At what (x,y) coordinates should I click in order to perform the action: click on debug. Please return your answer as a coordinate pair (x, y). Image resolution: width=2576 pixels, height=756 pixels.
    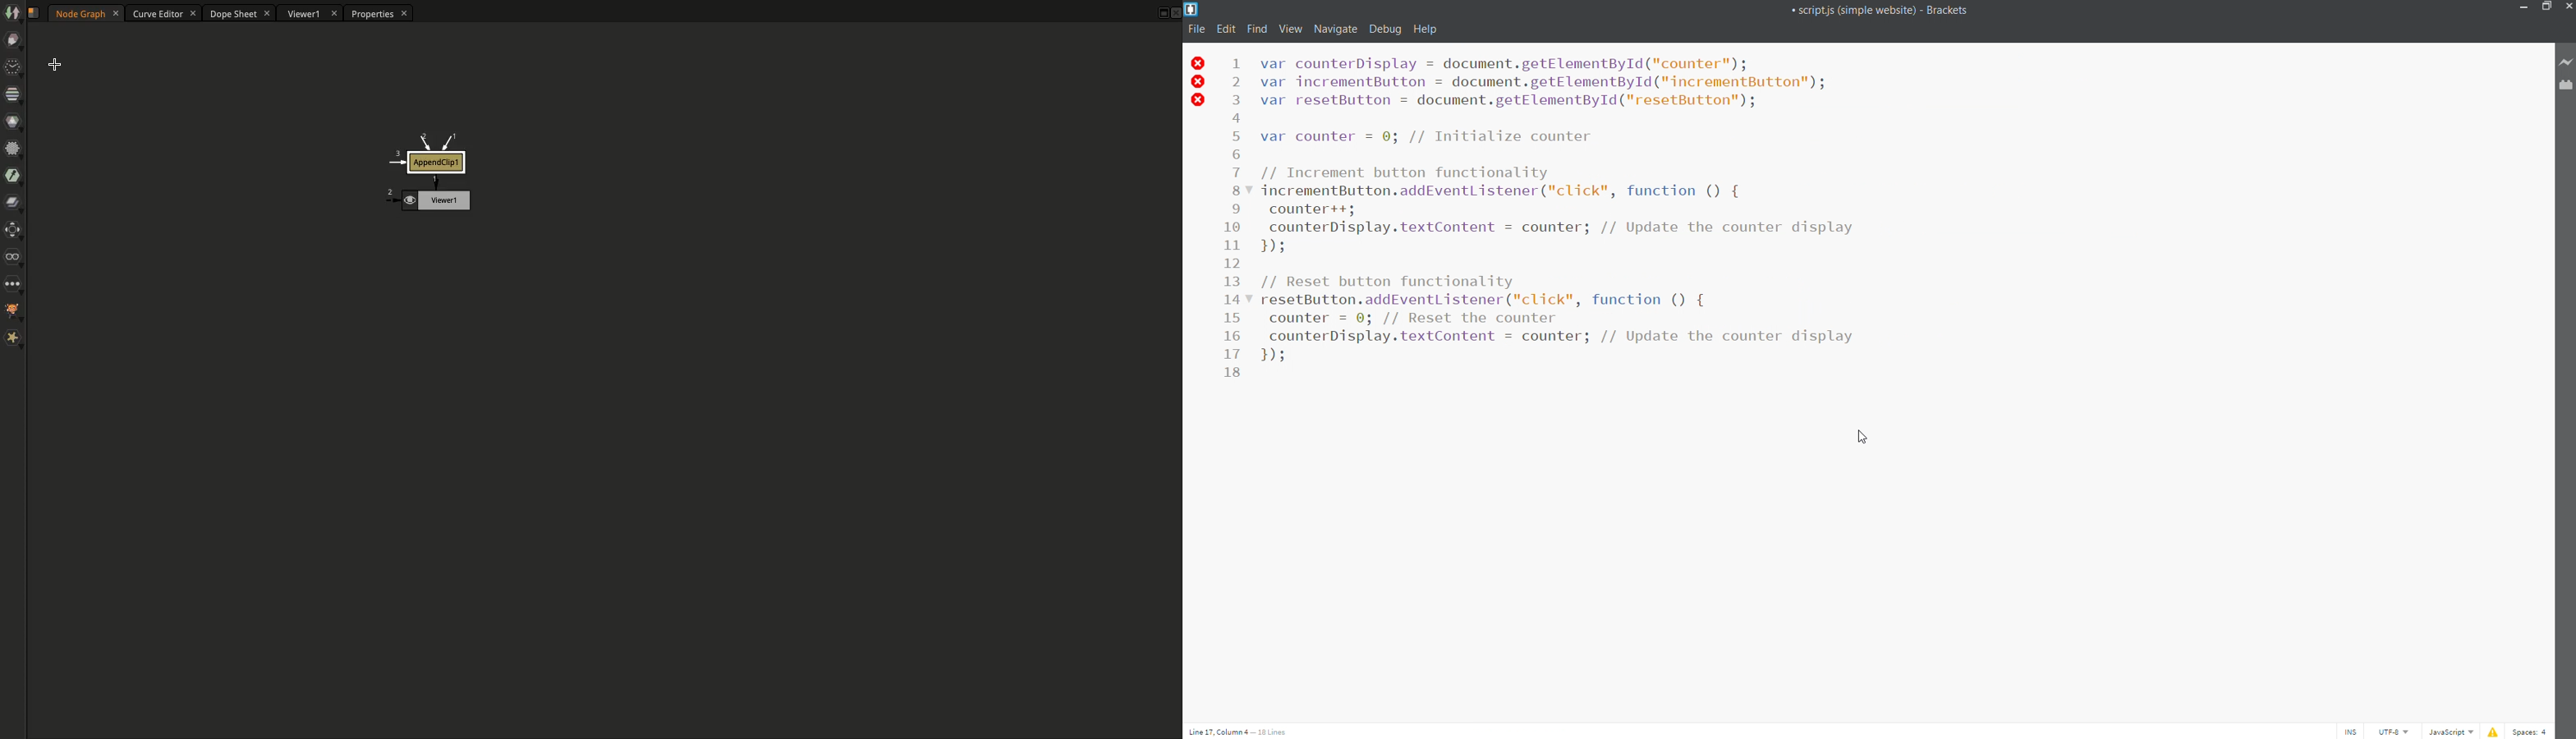
    Looking at the image, I should click on (1384, 30).